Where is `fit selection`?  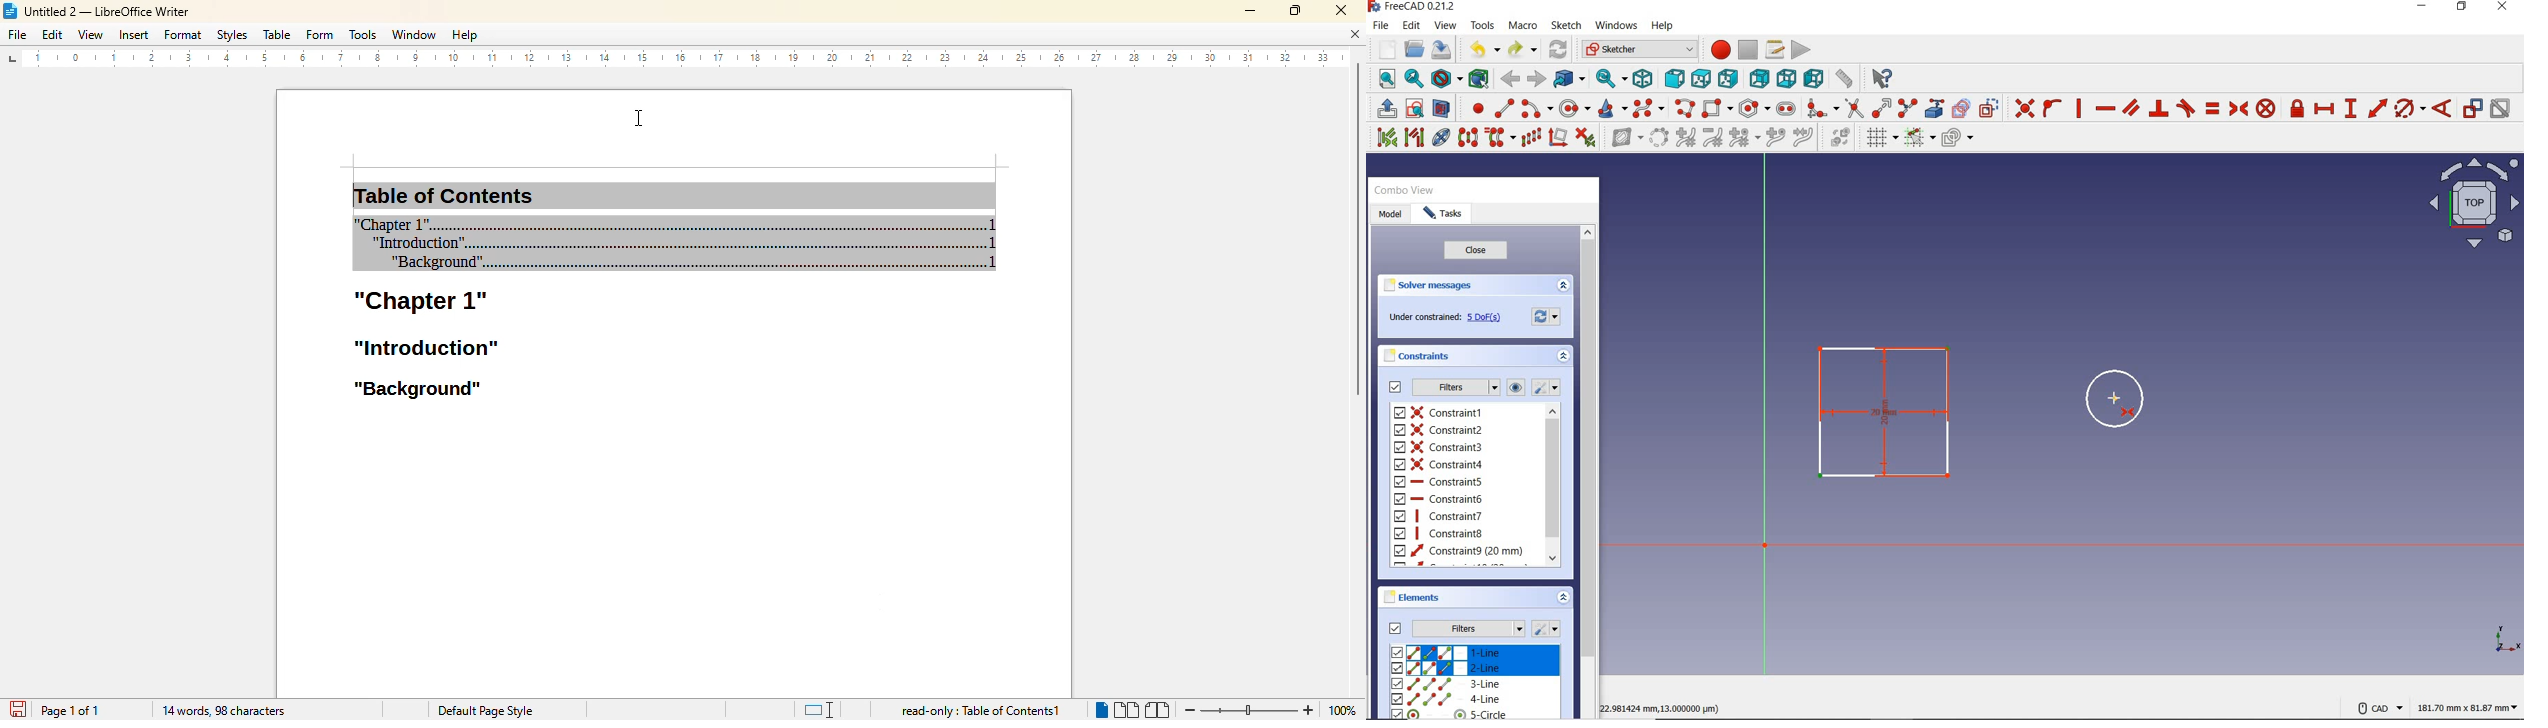
fit selection is located at coordinates (1413, 79).